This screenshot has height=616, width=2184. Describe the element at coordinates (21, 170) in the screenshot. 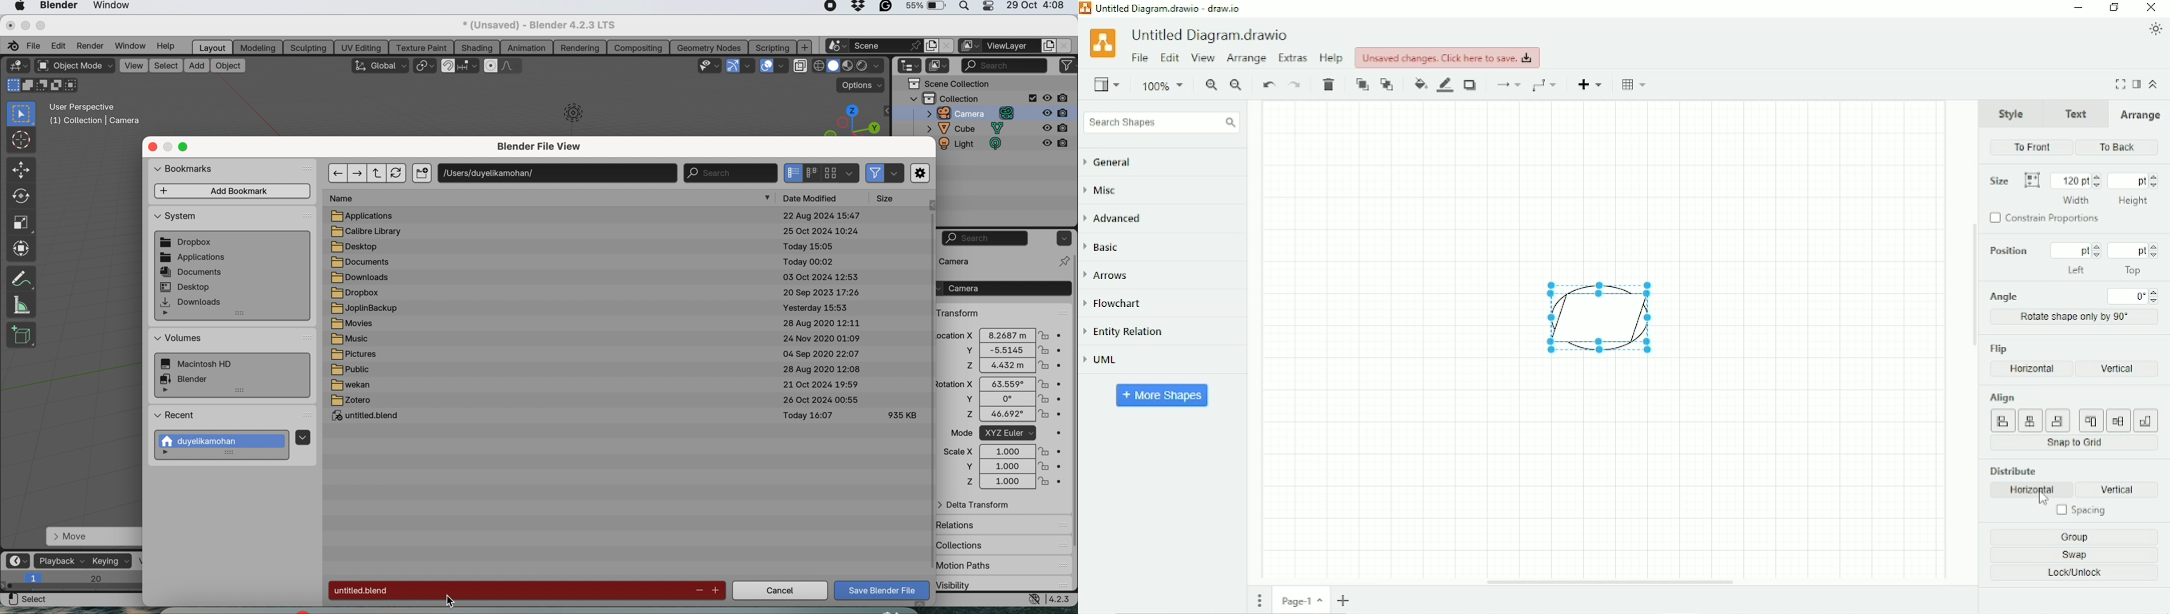

I see `move` at that location.